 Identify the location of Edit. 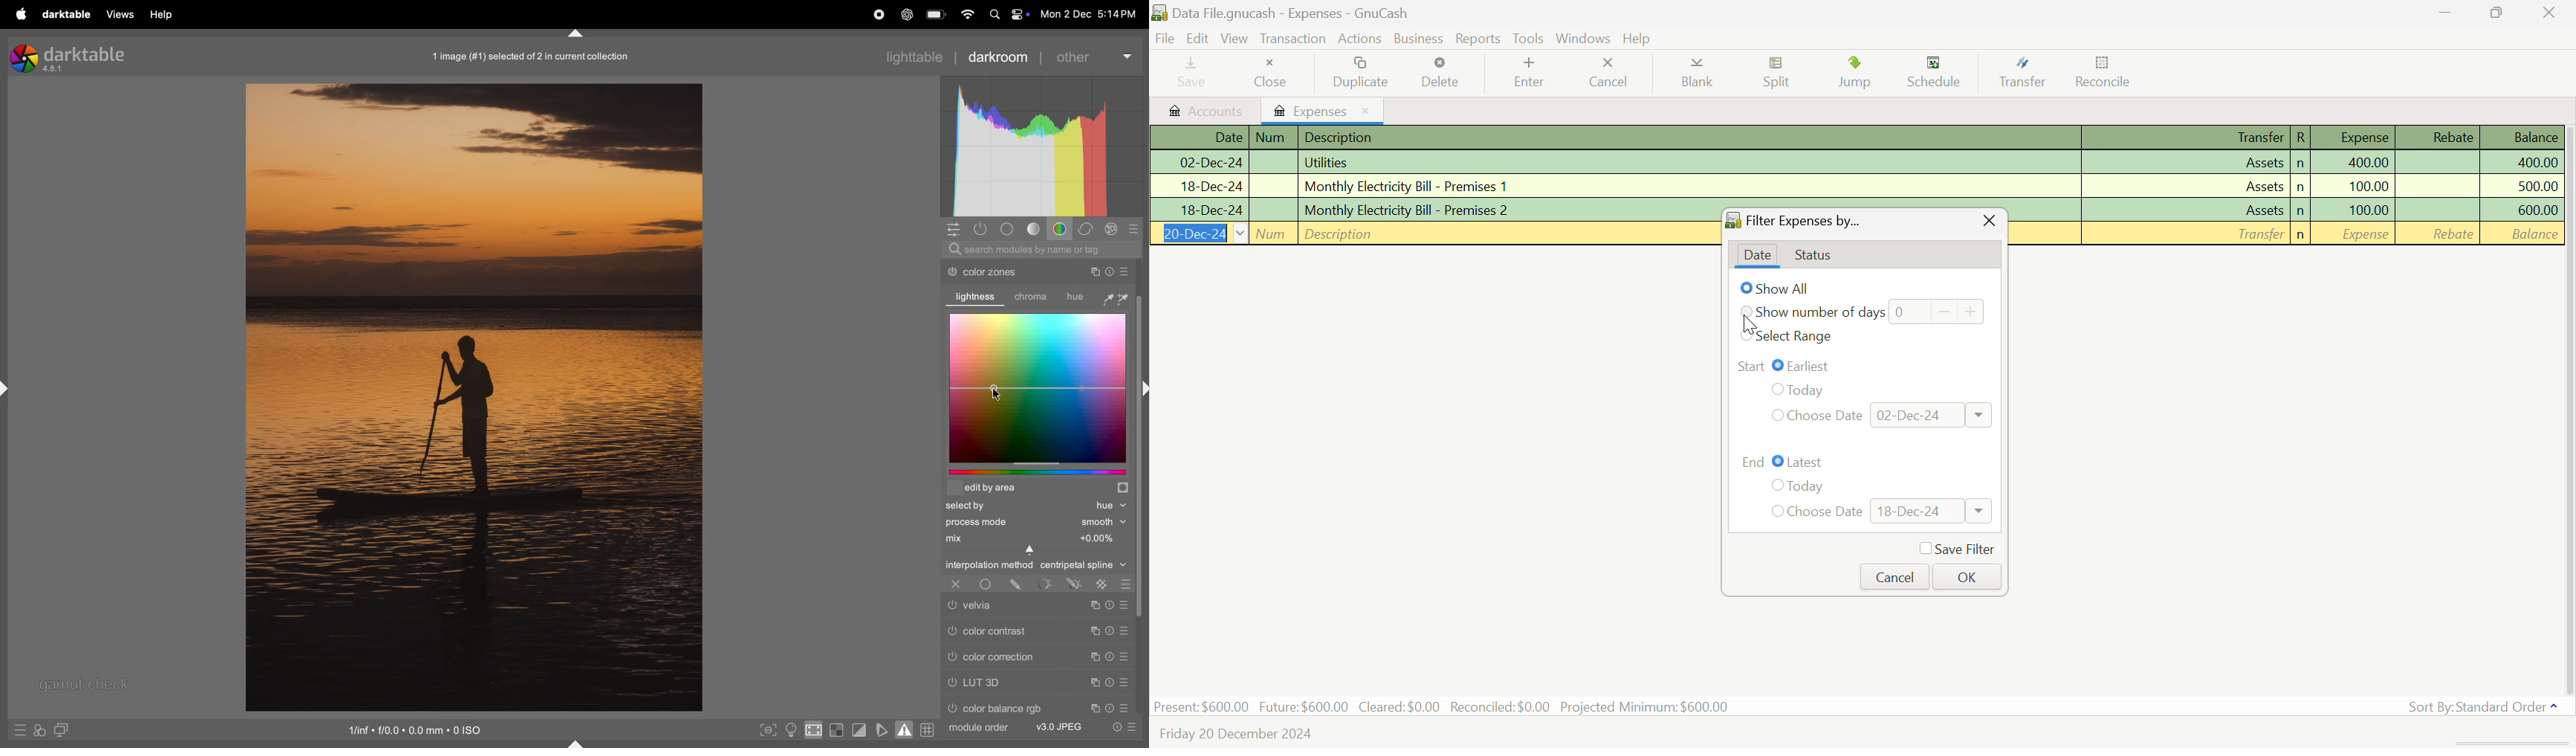
(1198, 39).